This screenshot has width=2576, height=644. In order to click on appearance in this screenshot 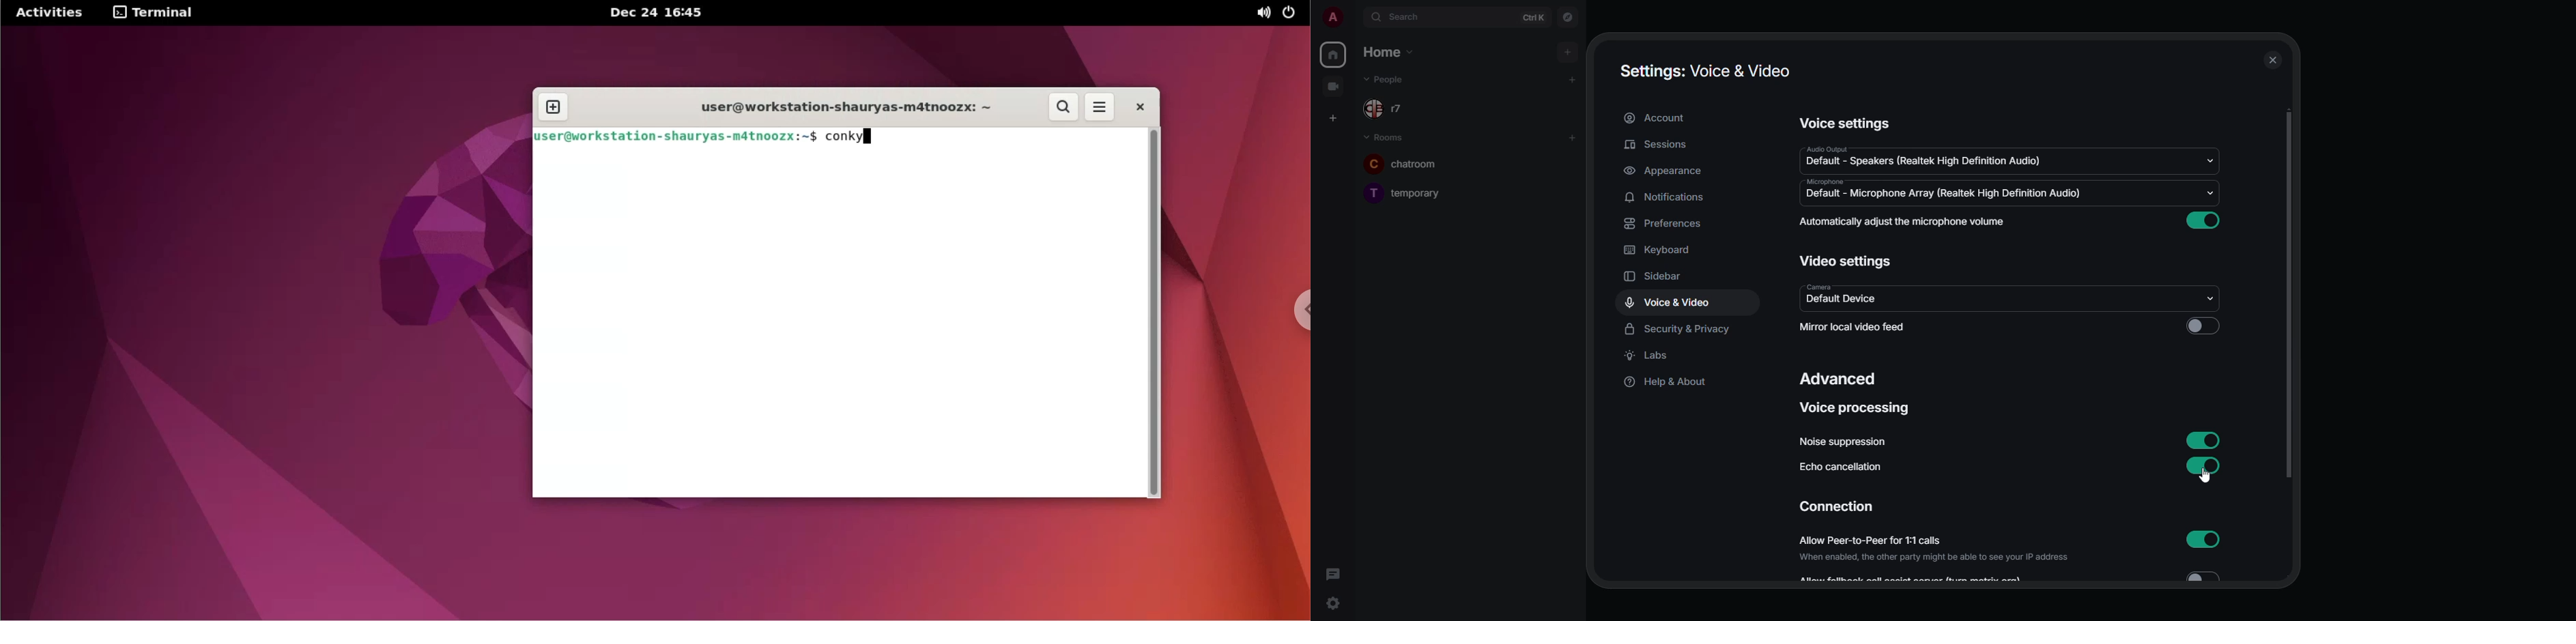, I will do `click(1663, 171)`.